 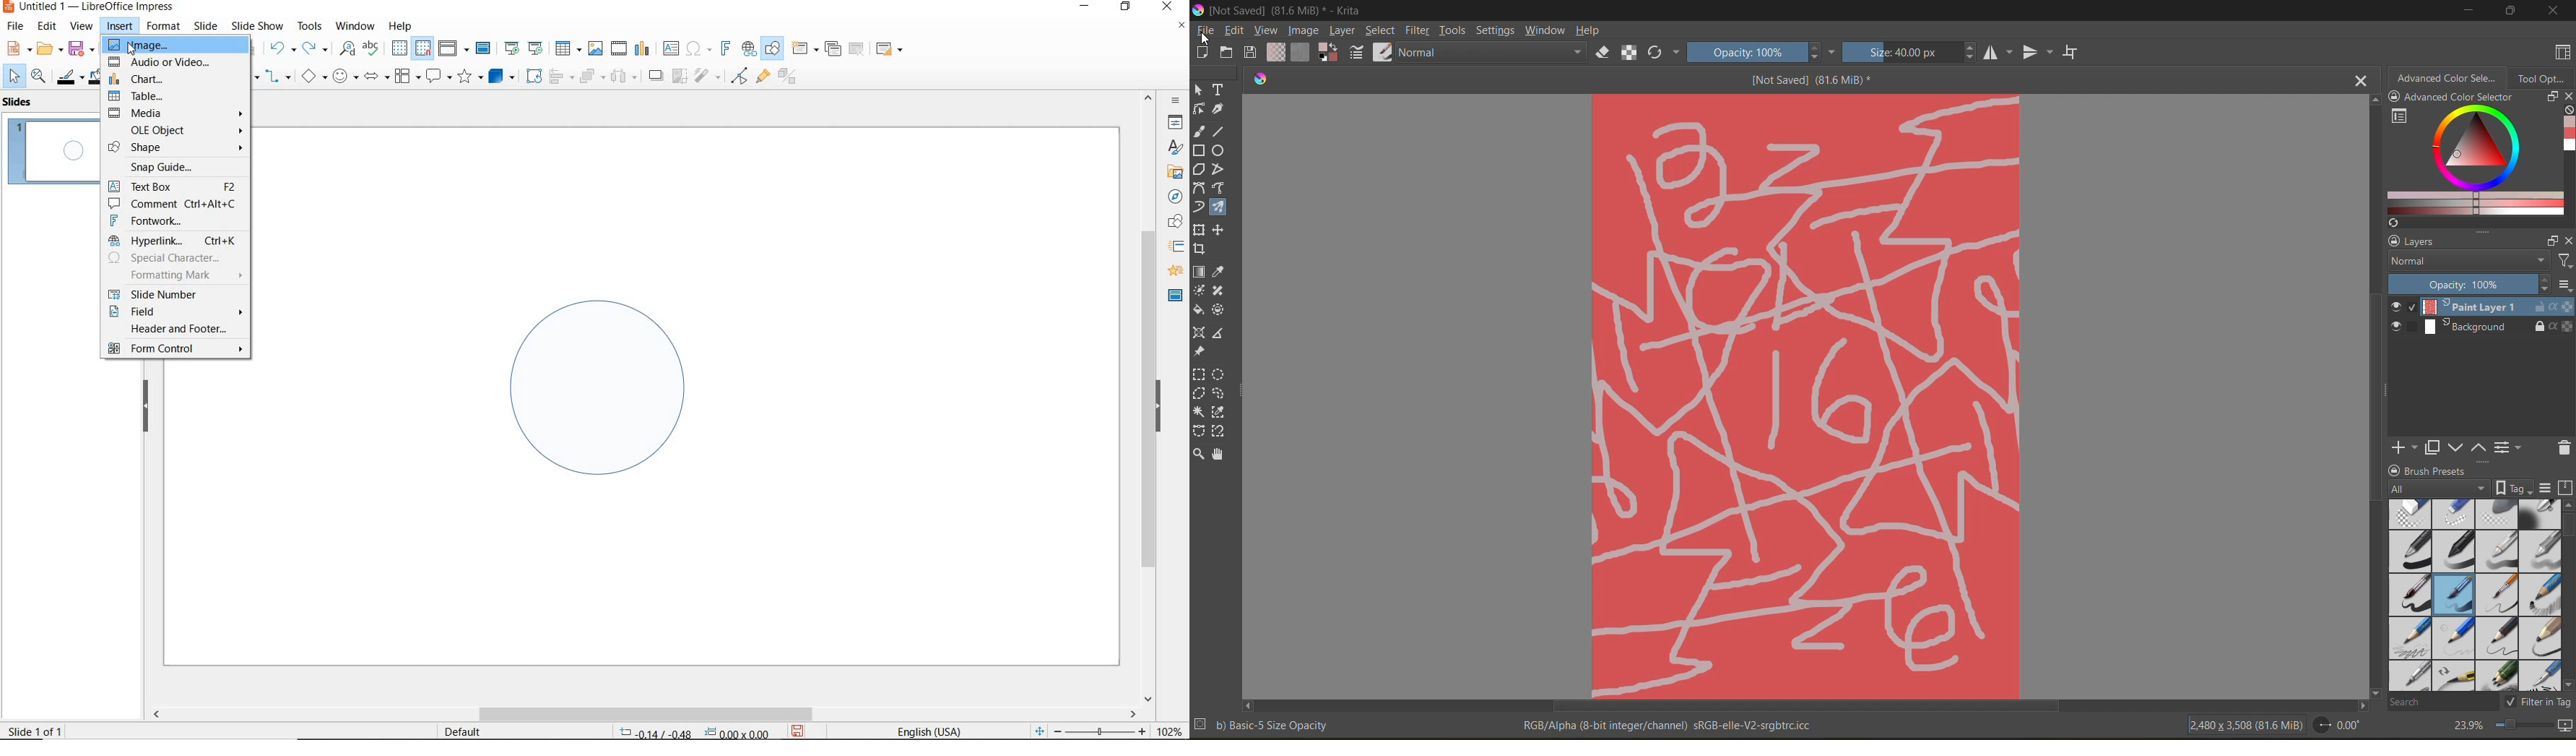 I want to click on clear all color history, so click(x=2567, y=111).